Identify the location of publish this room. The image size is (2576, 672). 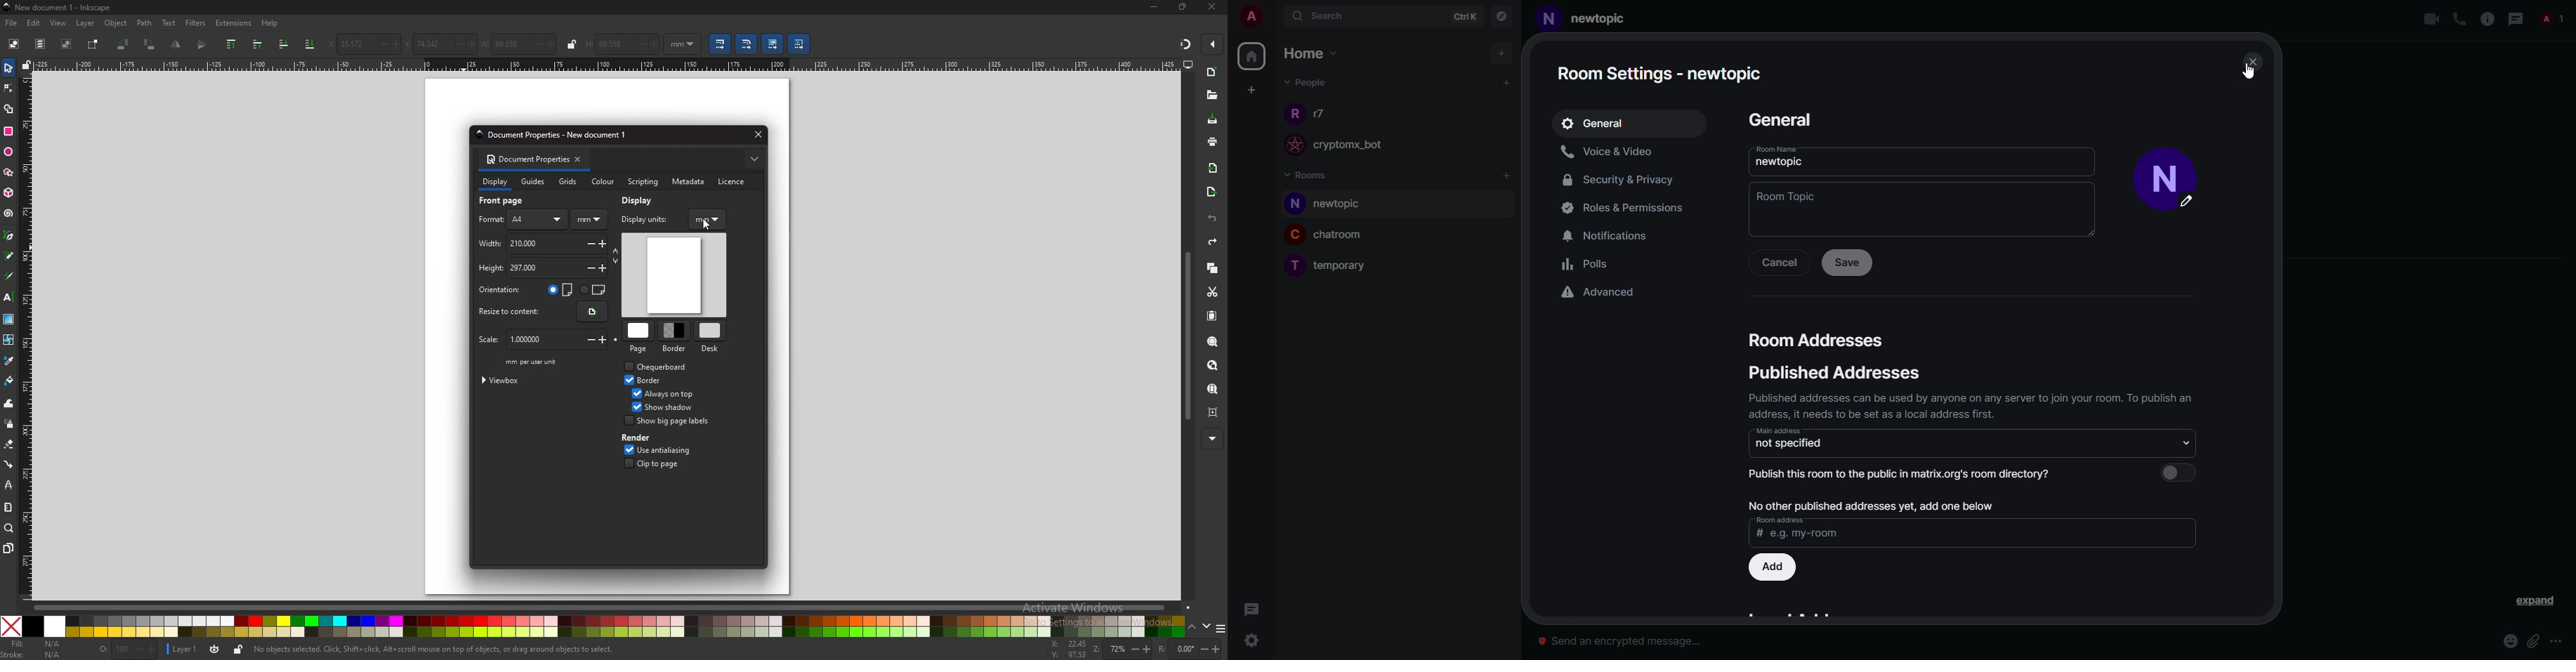
(1906, 473).